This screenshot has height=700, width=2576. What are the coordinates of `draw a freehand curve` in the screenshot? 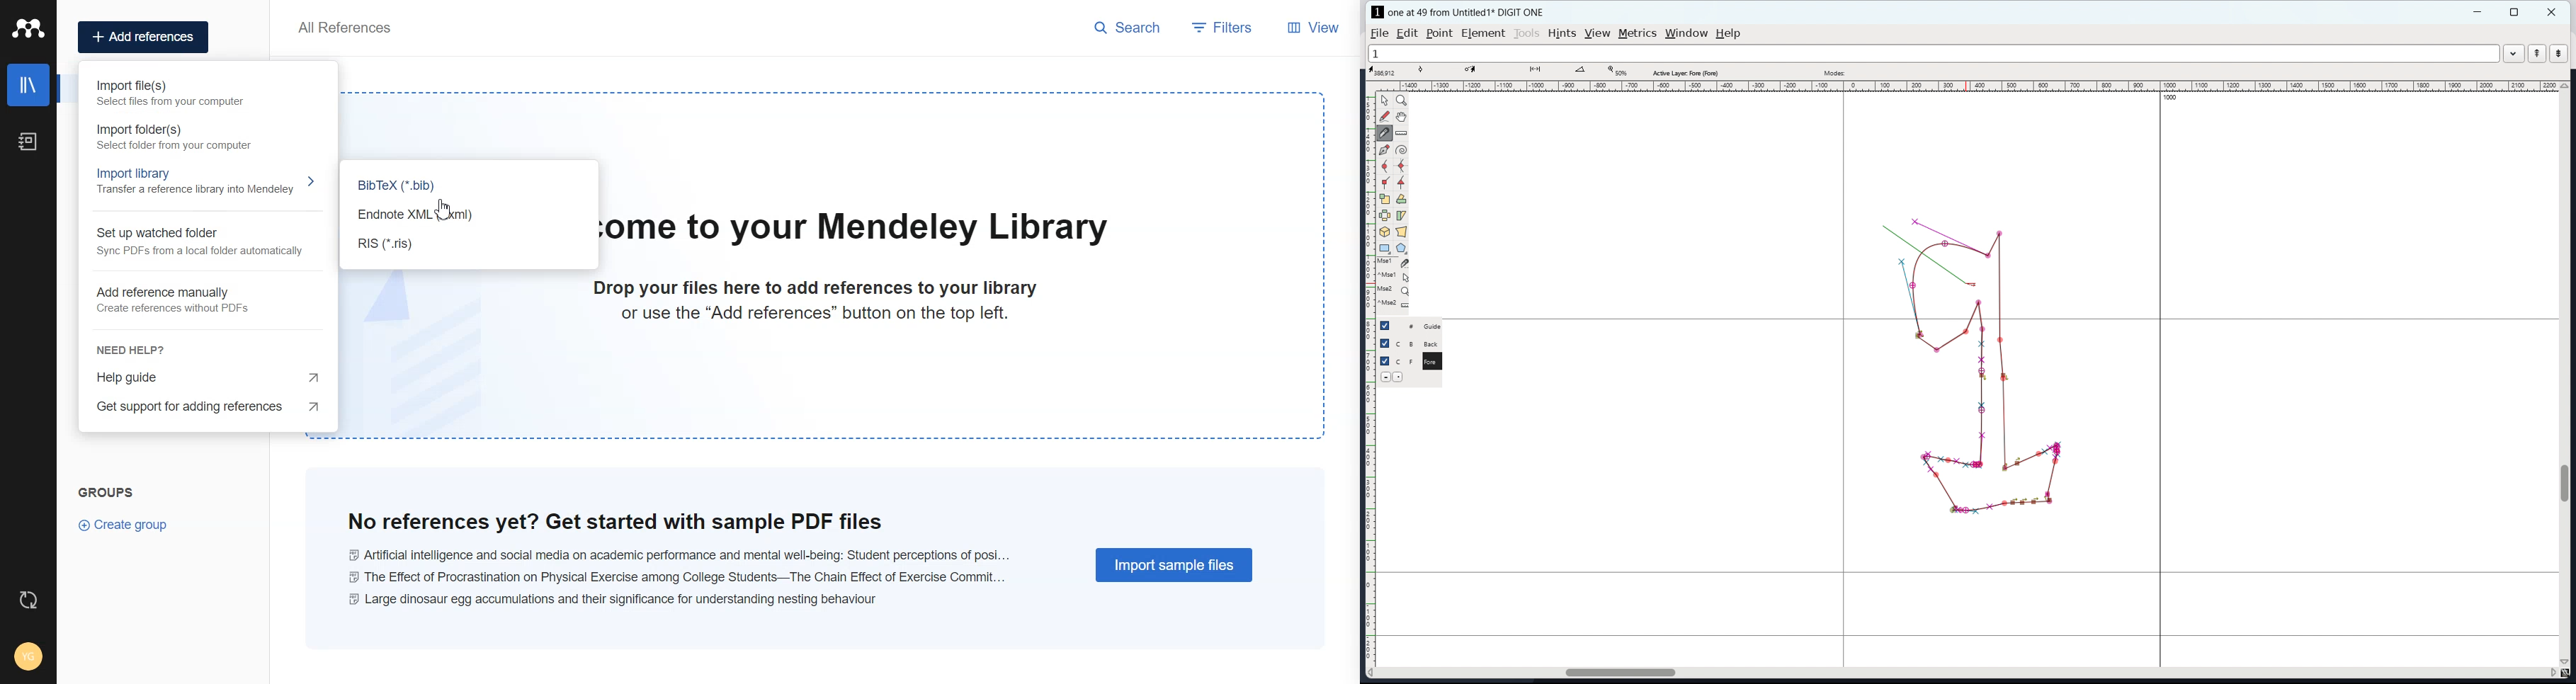 It's located at (1385, 117).